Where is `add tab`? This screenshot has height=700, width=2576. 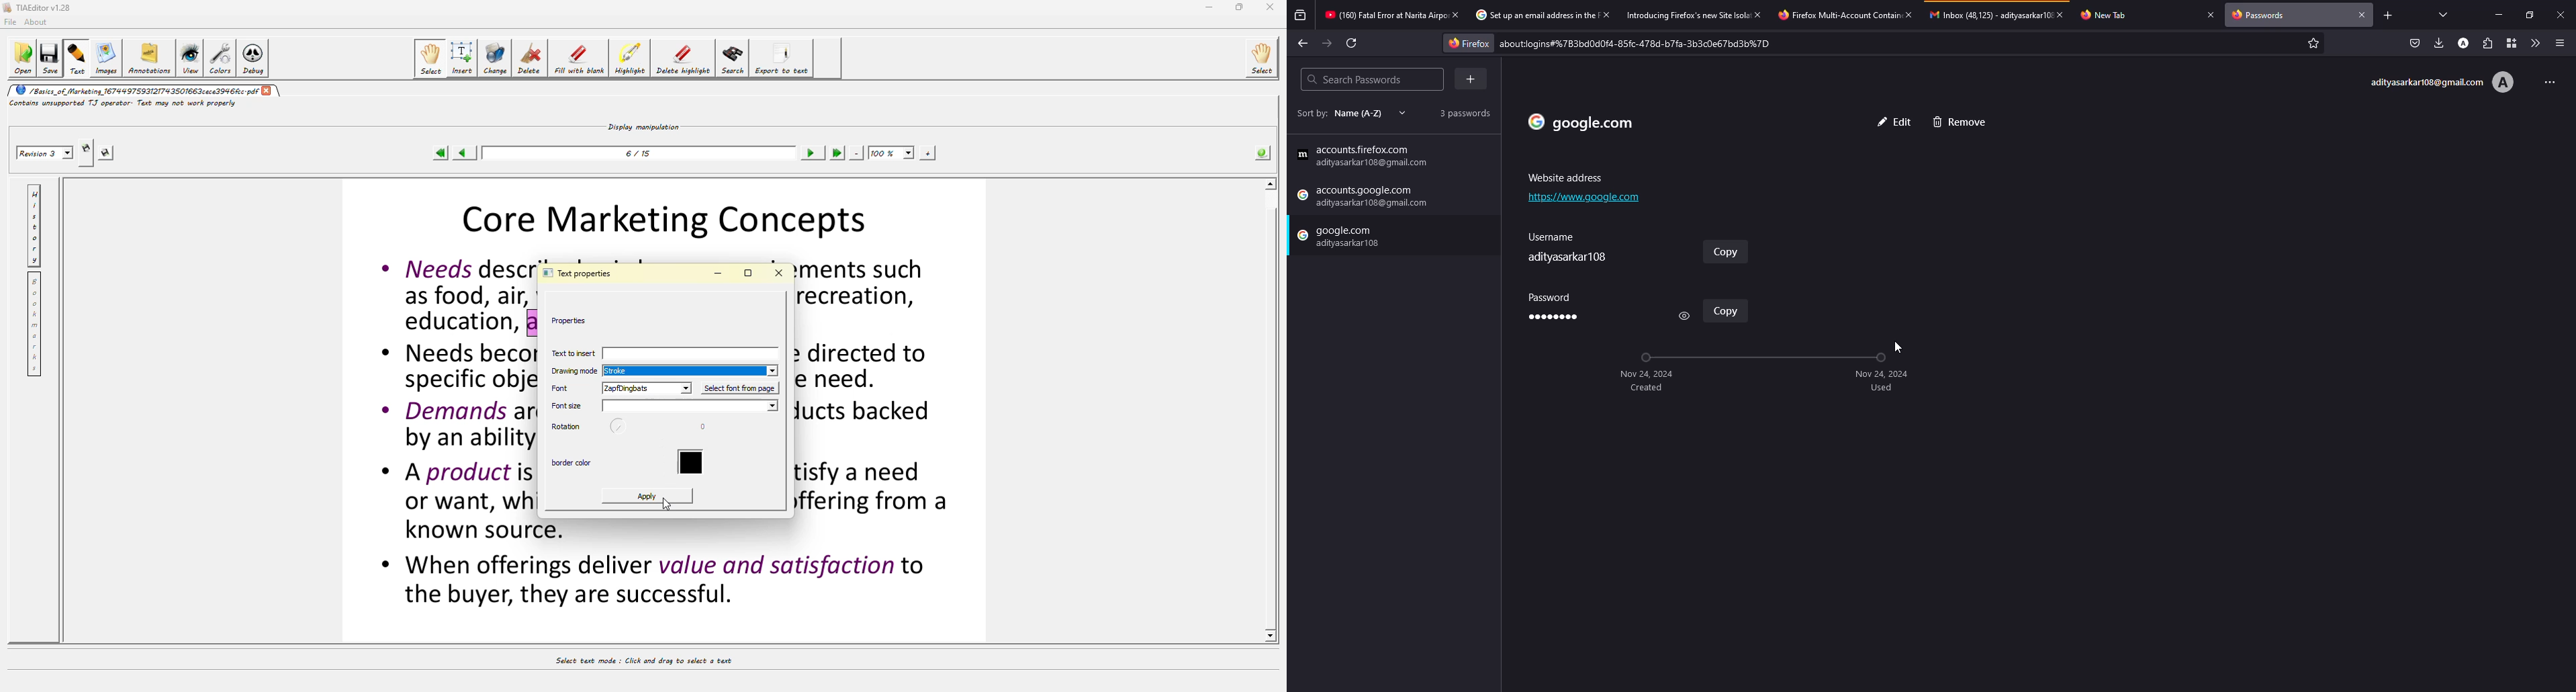
add tab is located at coordinates (2387, 15).